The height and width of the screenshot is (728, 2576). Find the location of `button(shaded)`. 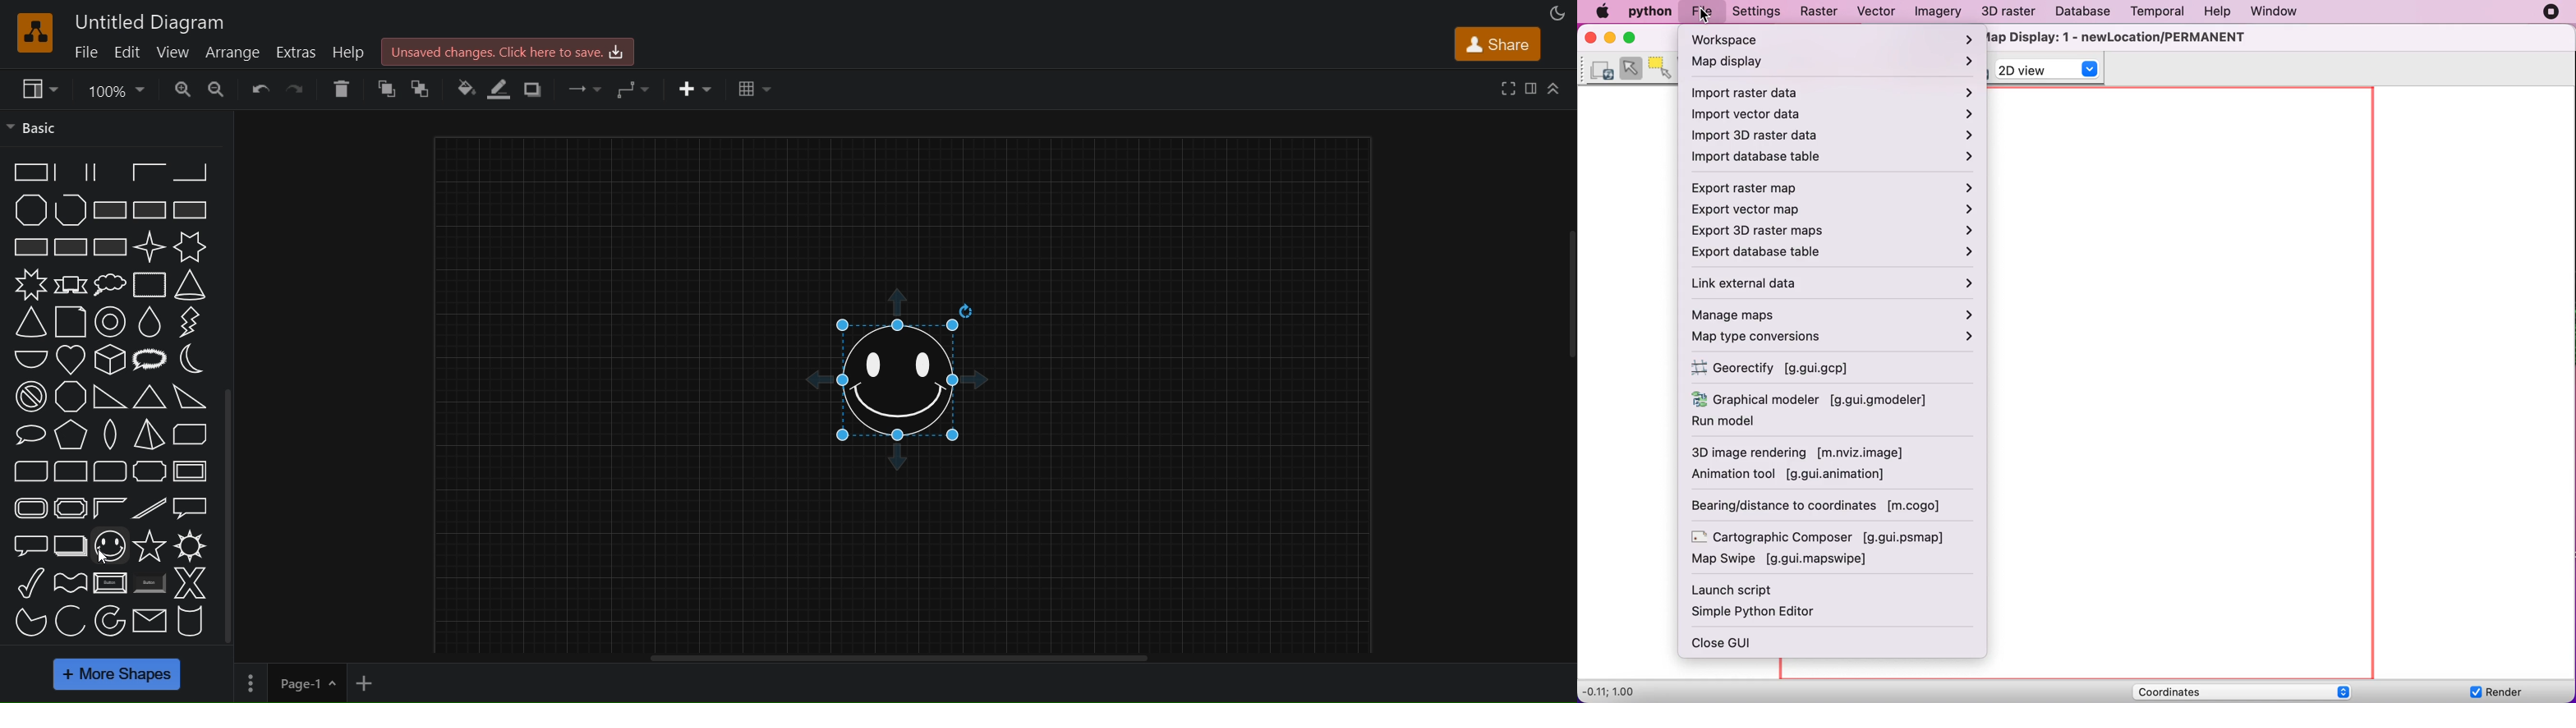

button(shaded) is located at coordinates (149, 584).